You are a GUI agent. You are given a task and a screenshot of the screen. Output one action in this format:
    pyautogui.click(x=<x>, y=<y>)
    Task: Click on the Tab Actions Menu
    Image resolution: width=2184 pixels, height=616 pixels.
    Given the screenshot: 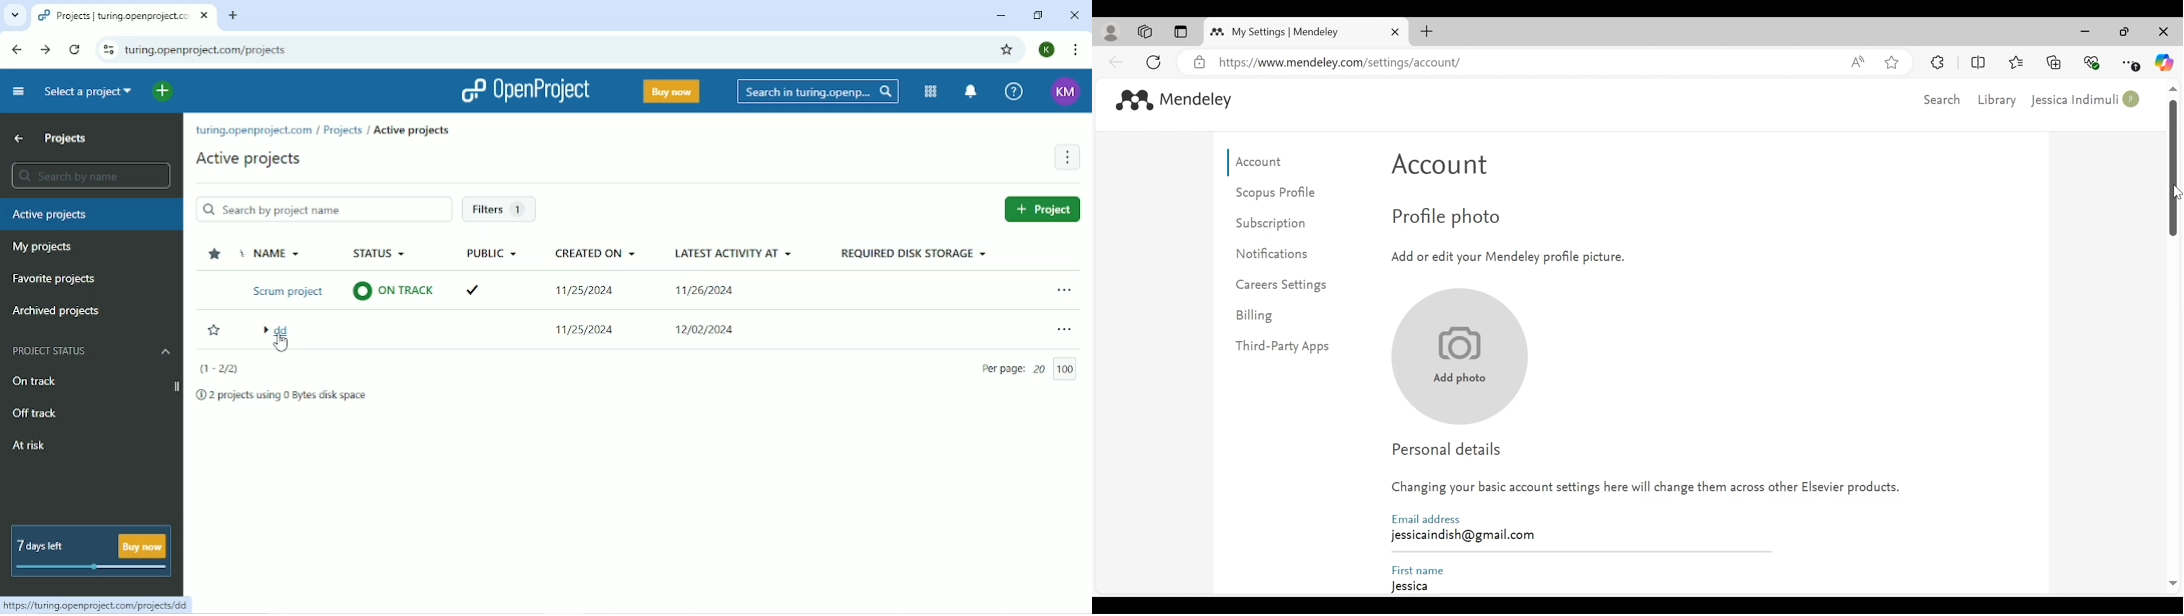 What is the action you would take?
    pyautogui.click(x=1180, y=32)
    